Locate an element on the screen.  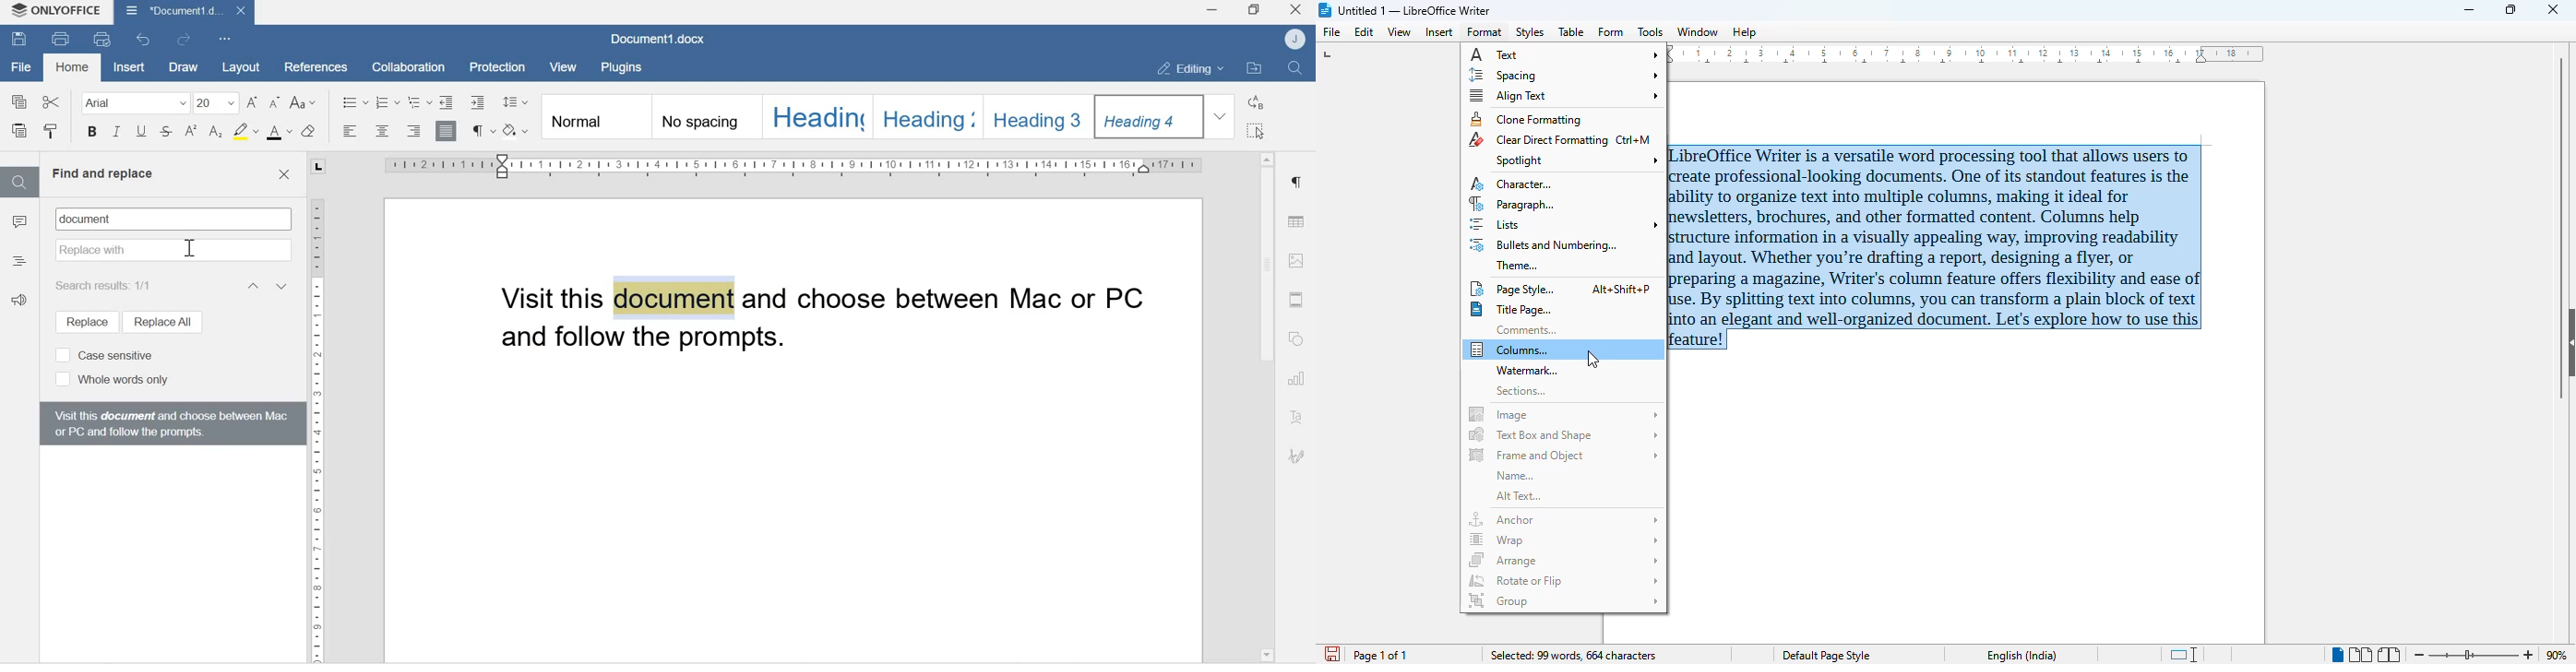
Select all is located at coordinates (1258, 131).